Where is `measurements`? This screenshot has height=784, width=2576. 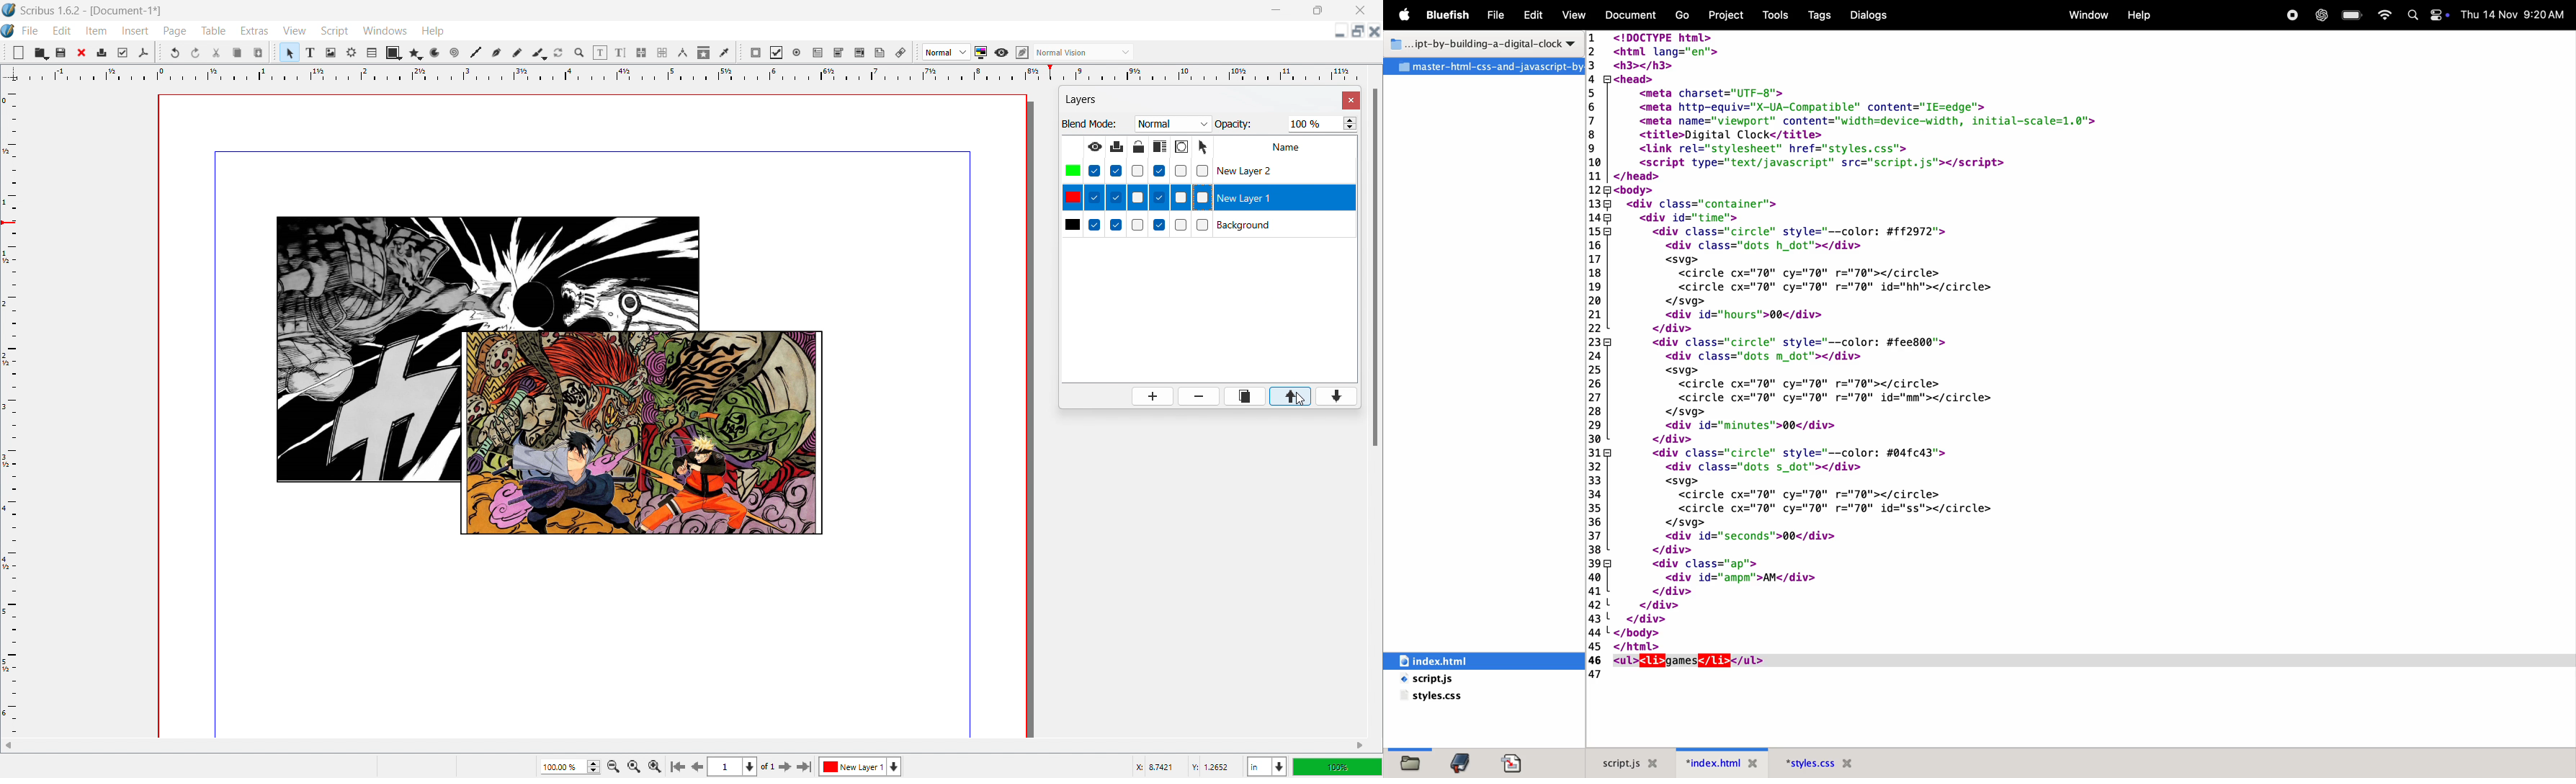 measurements is located at coordinates (683, 53).